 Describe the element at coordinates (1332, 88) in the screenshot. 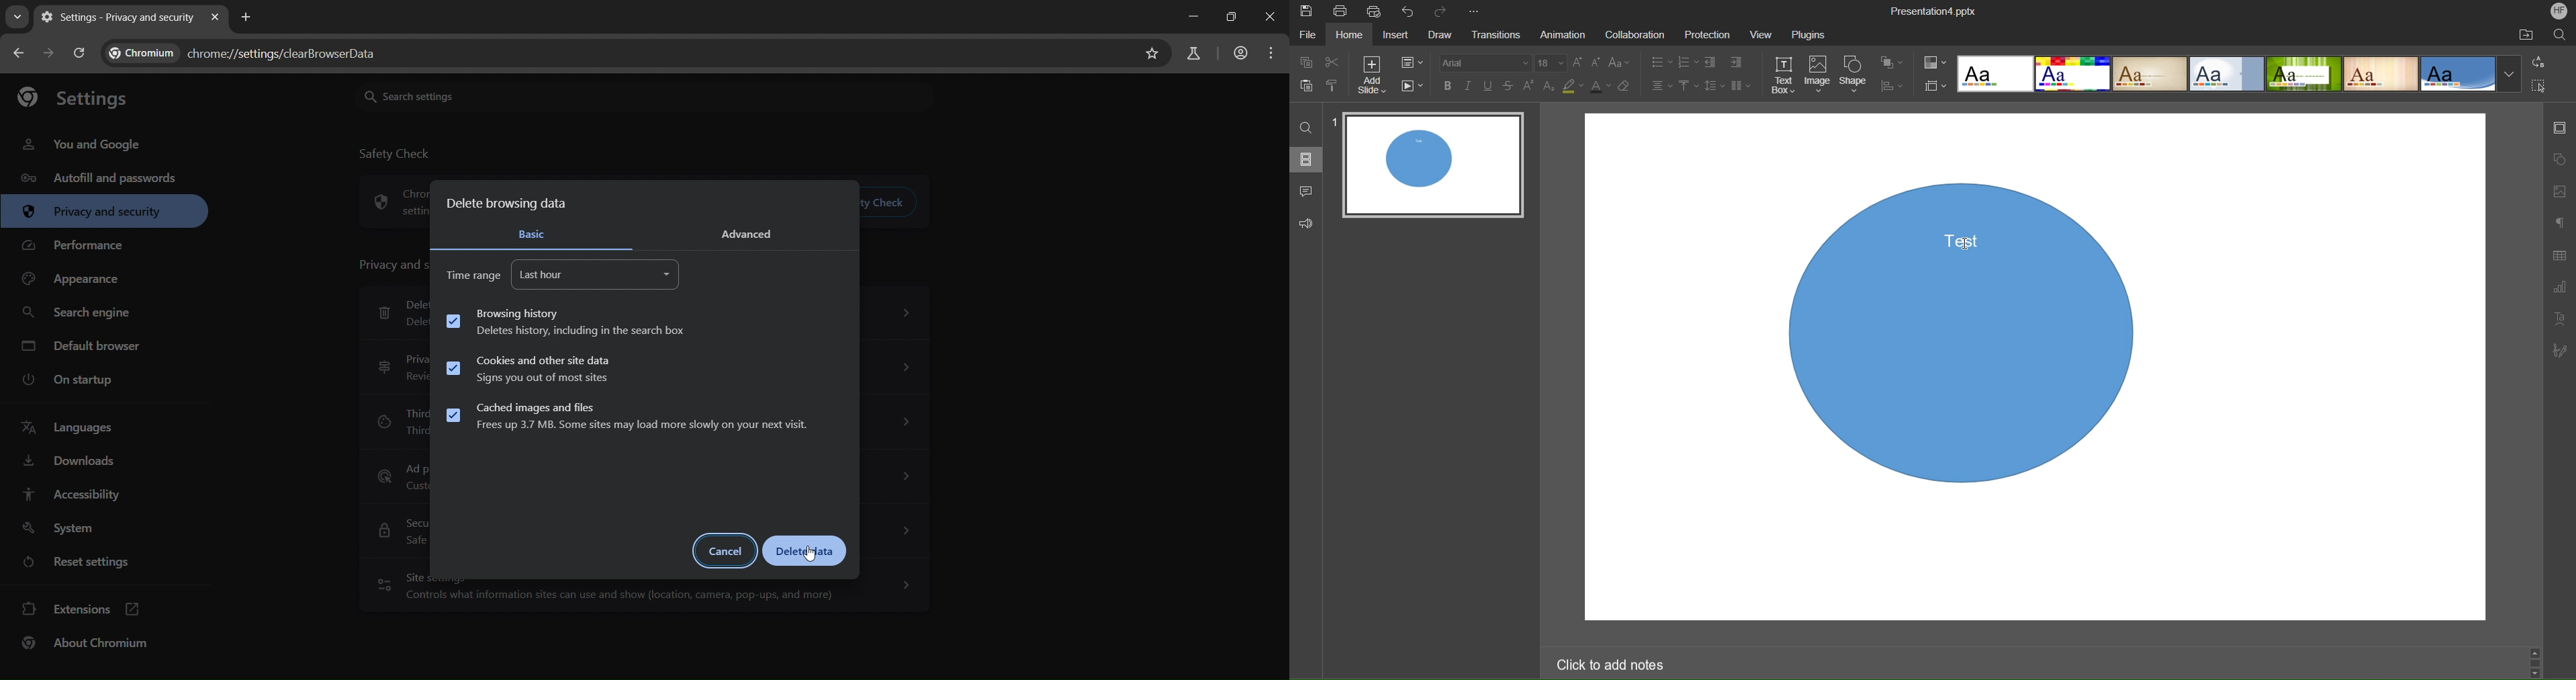

I see `Copy Style` at that location.